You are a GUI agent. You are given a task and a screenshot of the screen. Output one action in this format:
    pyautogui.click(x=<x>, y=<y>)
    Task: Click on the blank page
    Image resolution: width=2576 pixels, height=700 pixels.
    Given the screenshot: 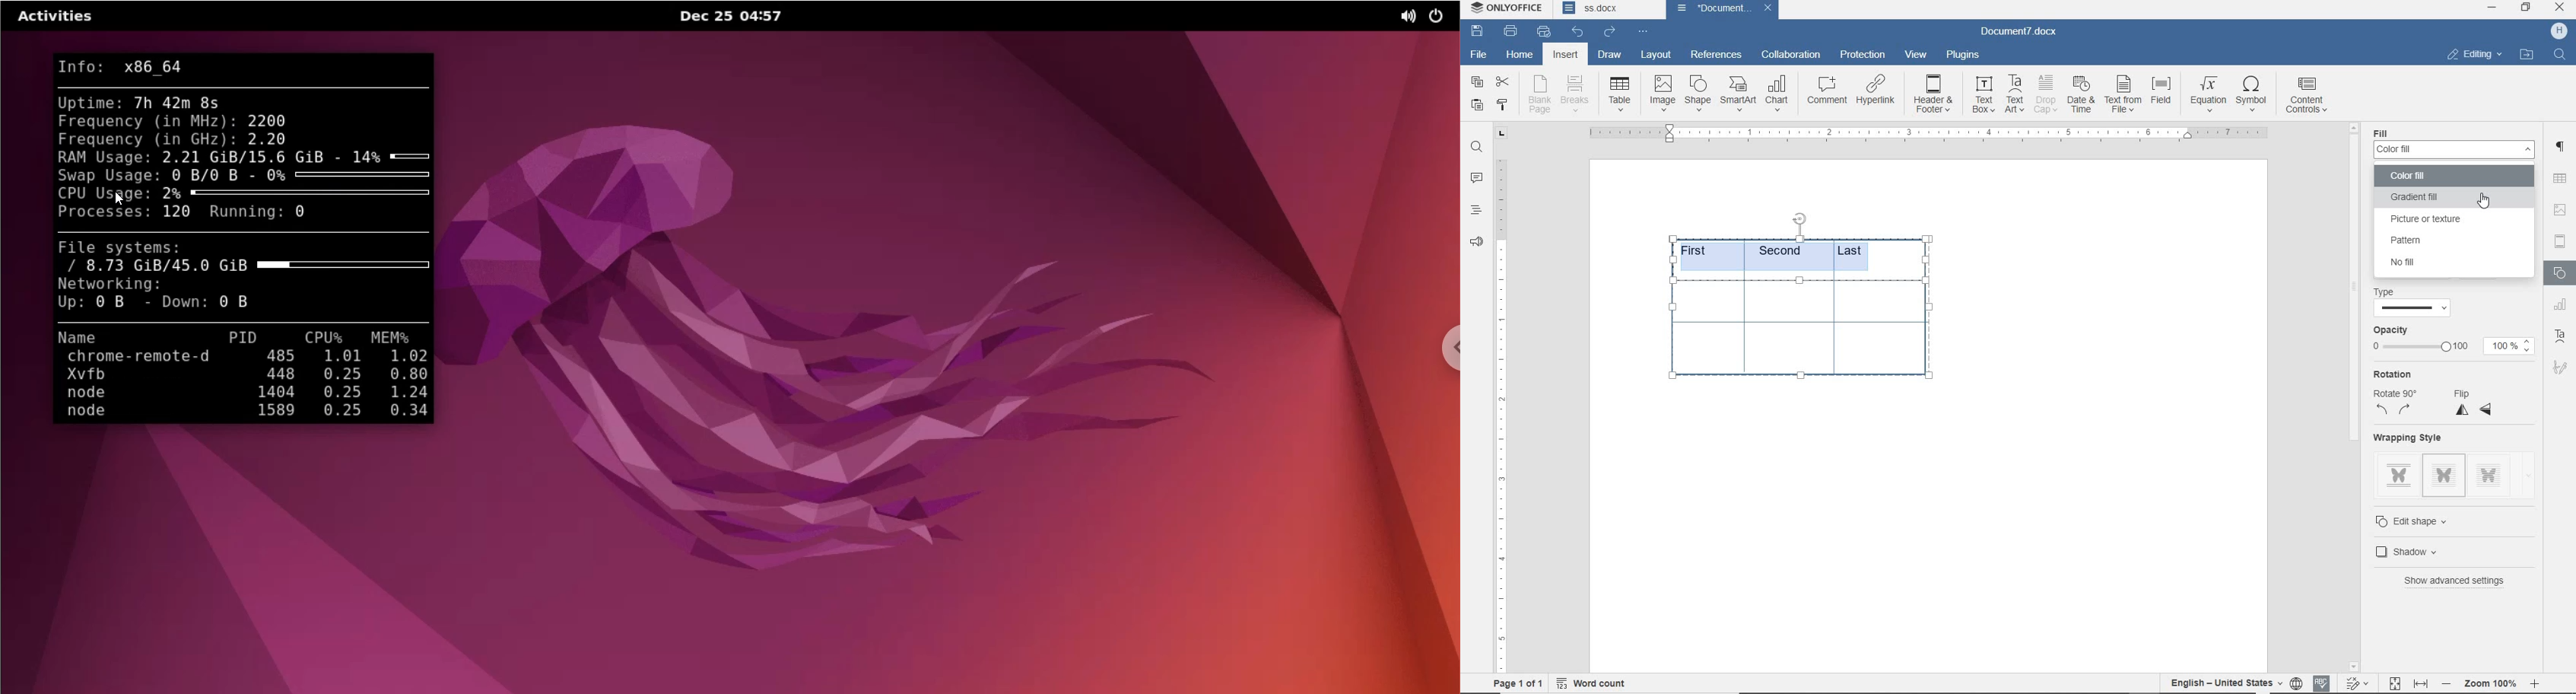 What is the action you would take?
    pyautogui.click(x=1540, y=96)
    